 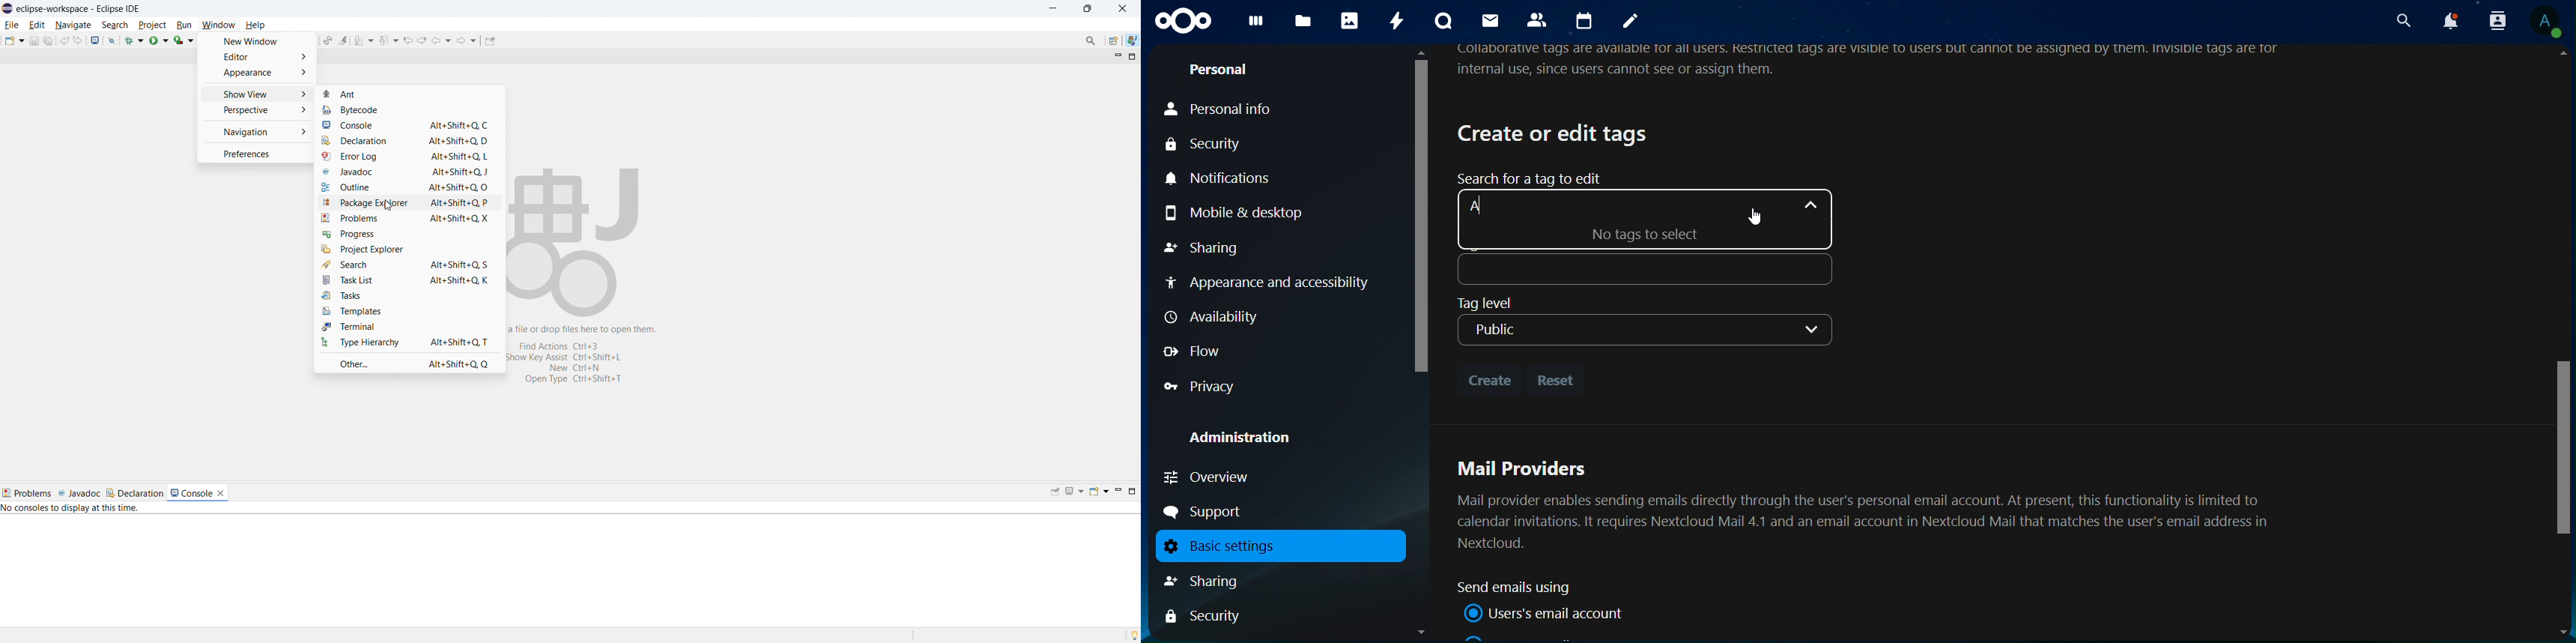 What do you see at coordinates (390, 205) in the screenshot?
I see `Cursor` at bounding box center [390, 205].